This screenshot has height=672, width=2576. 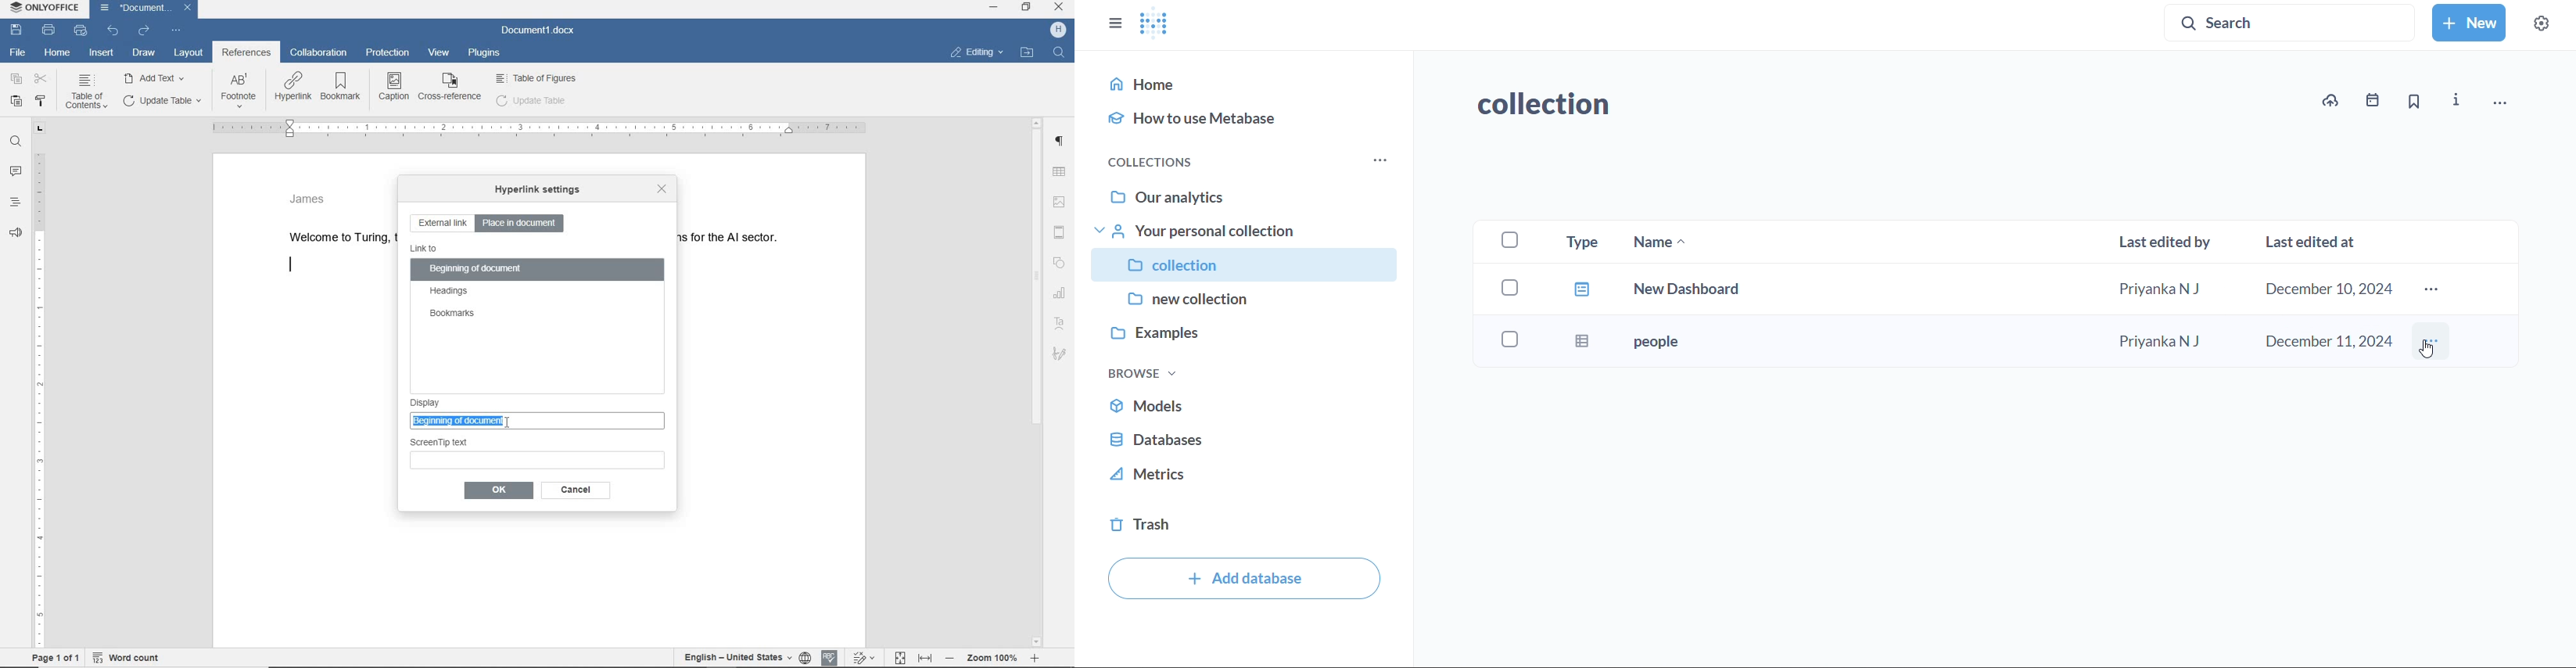 What do you see at coordinates (660, 188) in the screenshot?
I see `close` at bounding box center [660, 188].